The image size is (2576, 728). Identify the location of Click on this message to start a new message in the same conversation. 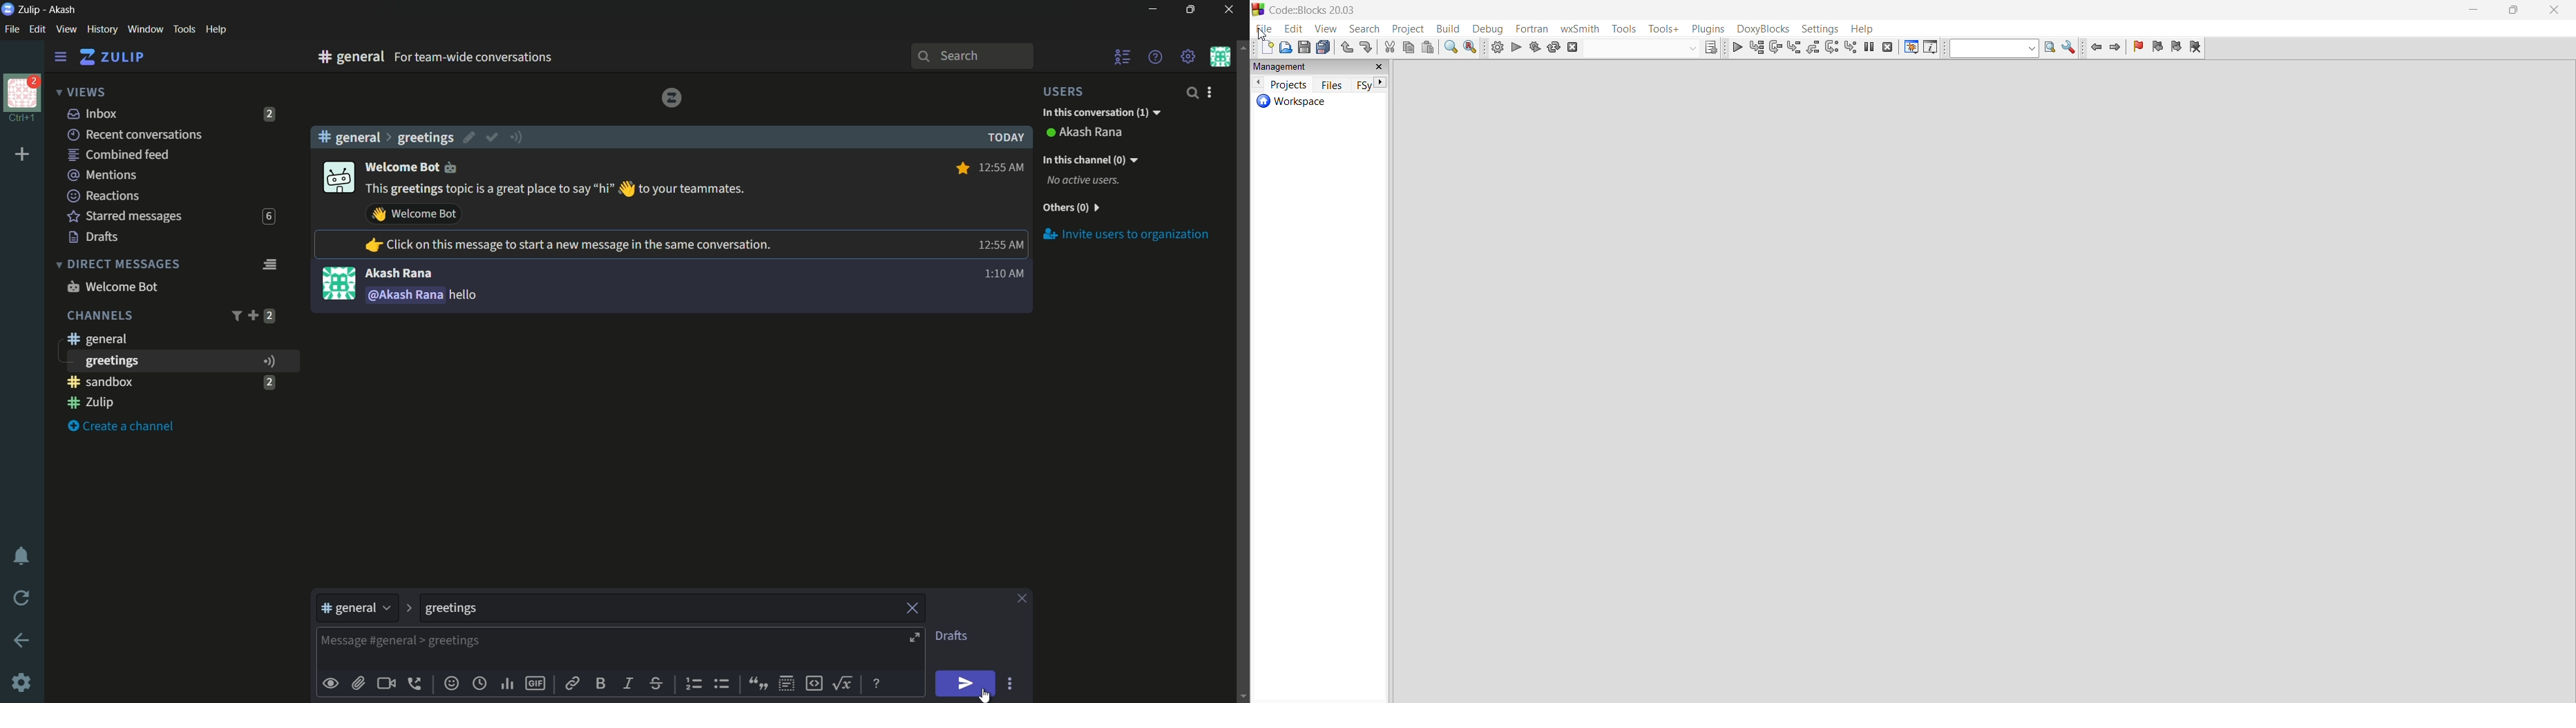
(567, 246).